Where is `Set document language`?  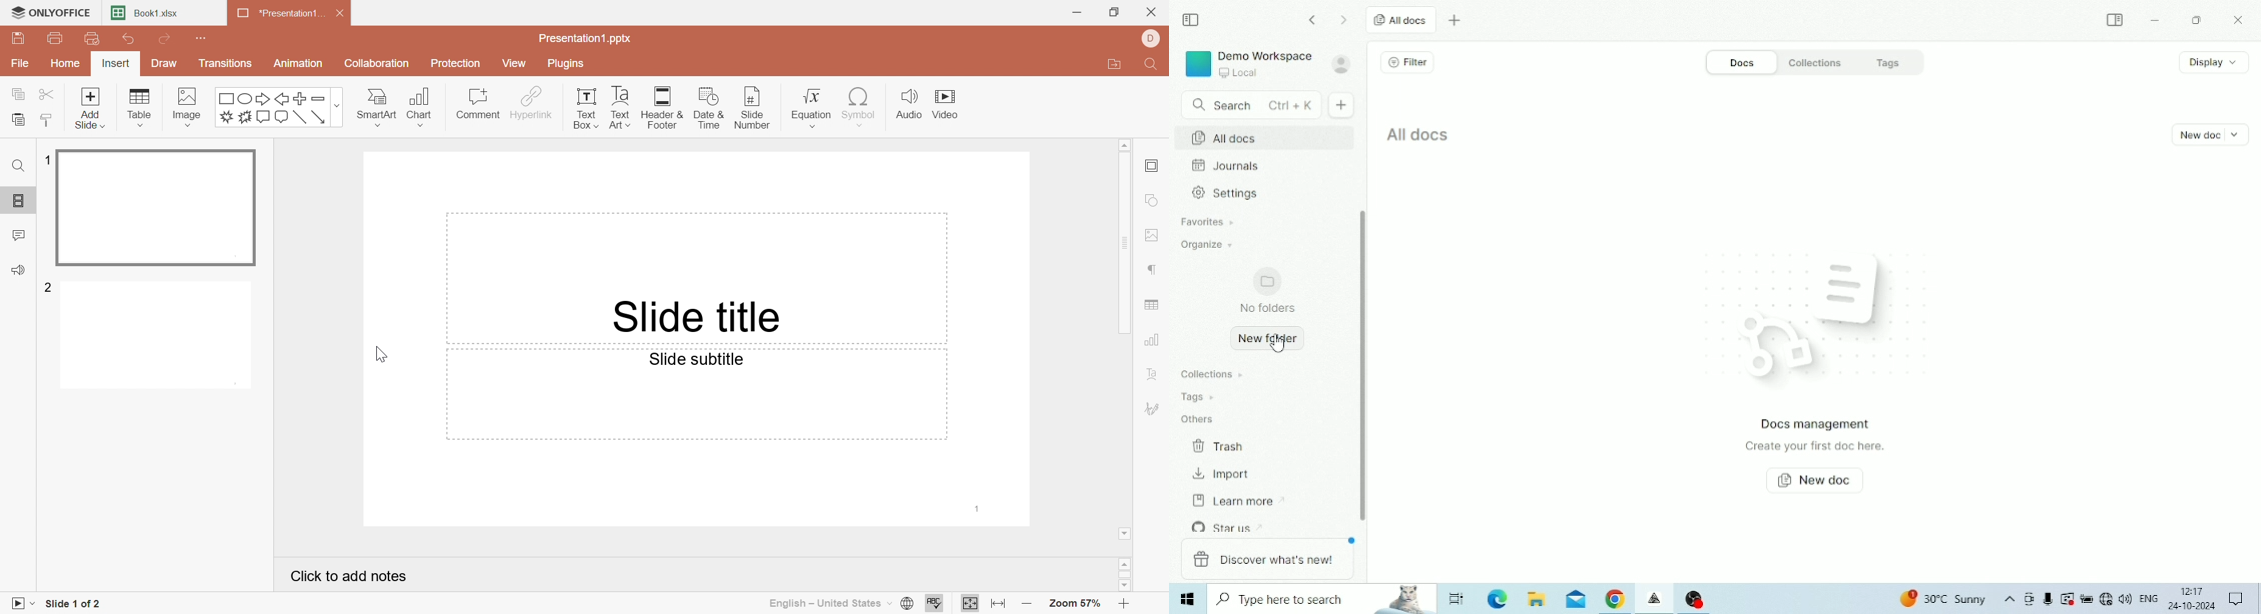 Set document language is located at coordinates (906, 604).